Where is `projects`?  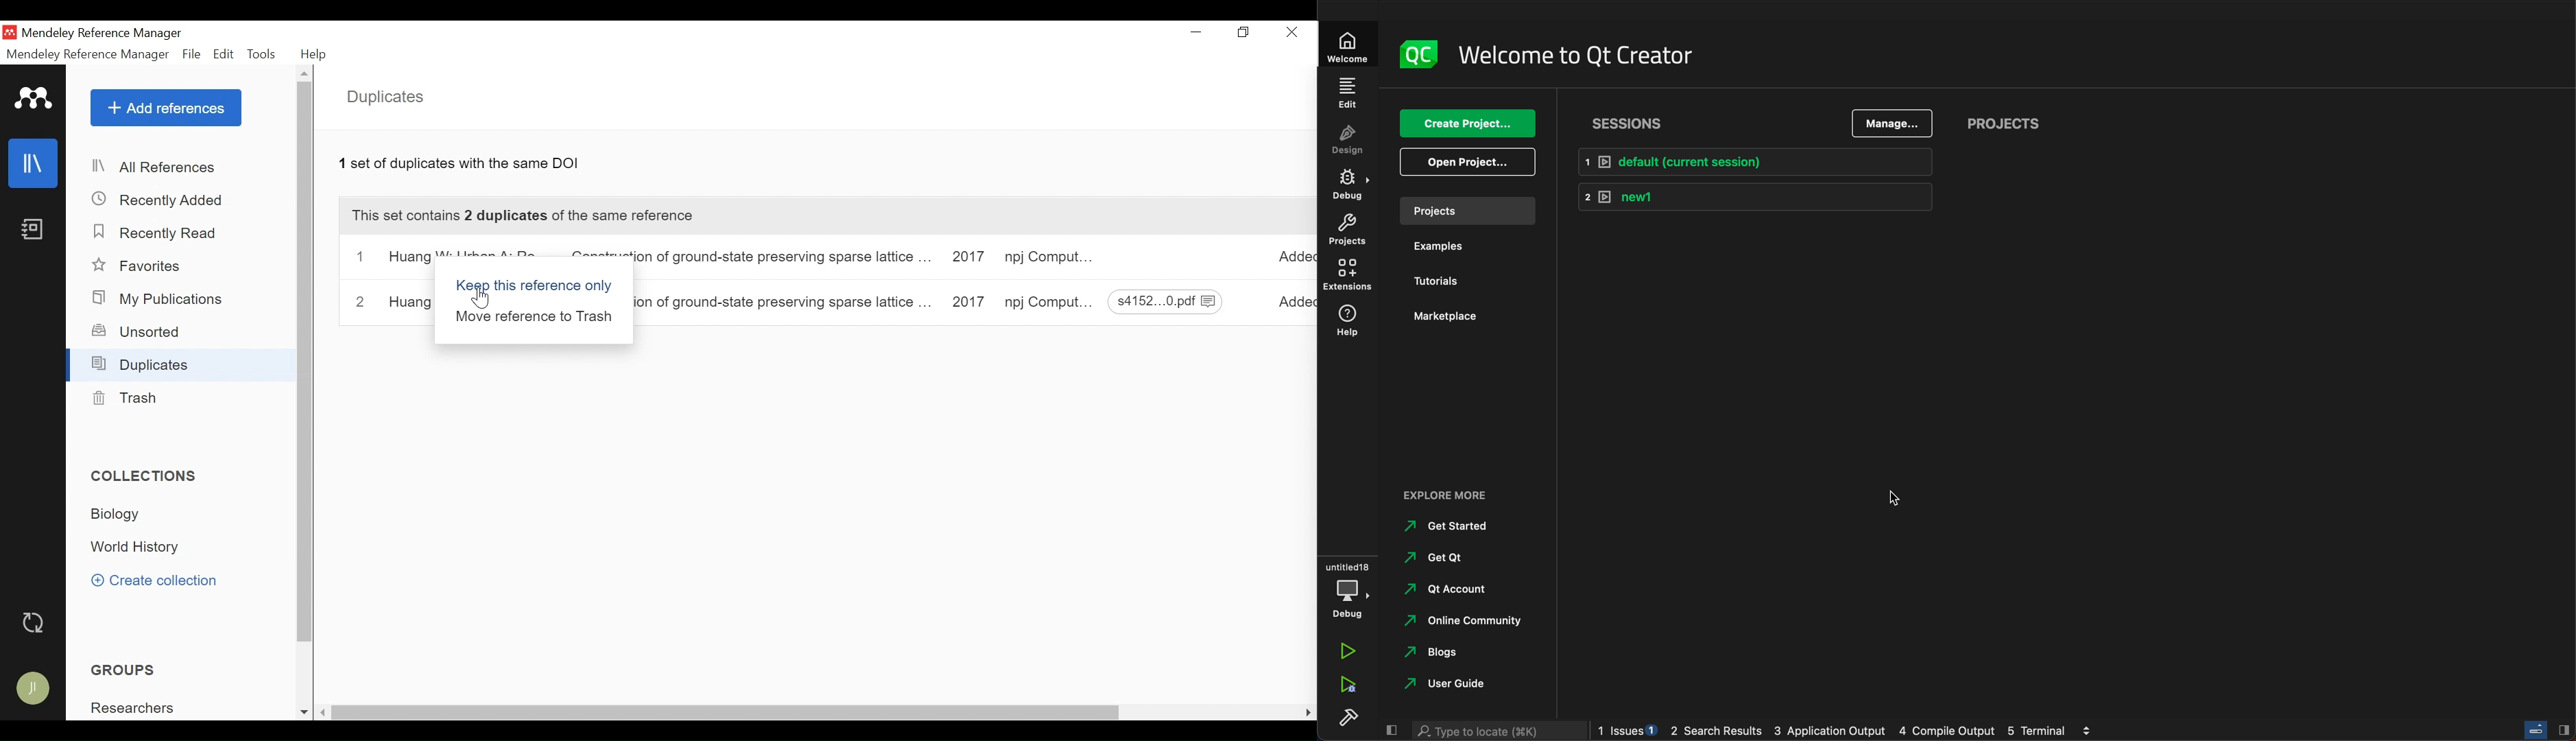
projects is located at coordinates (2015, 124).